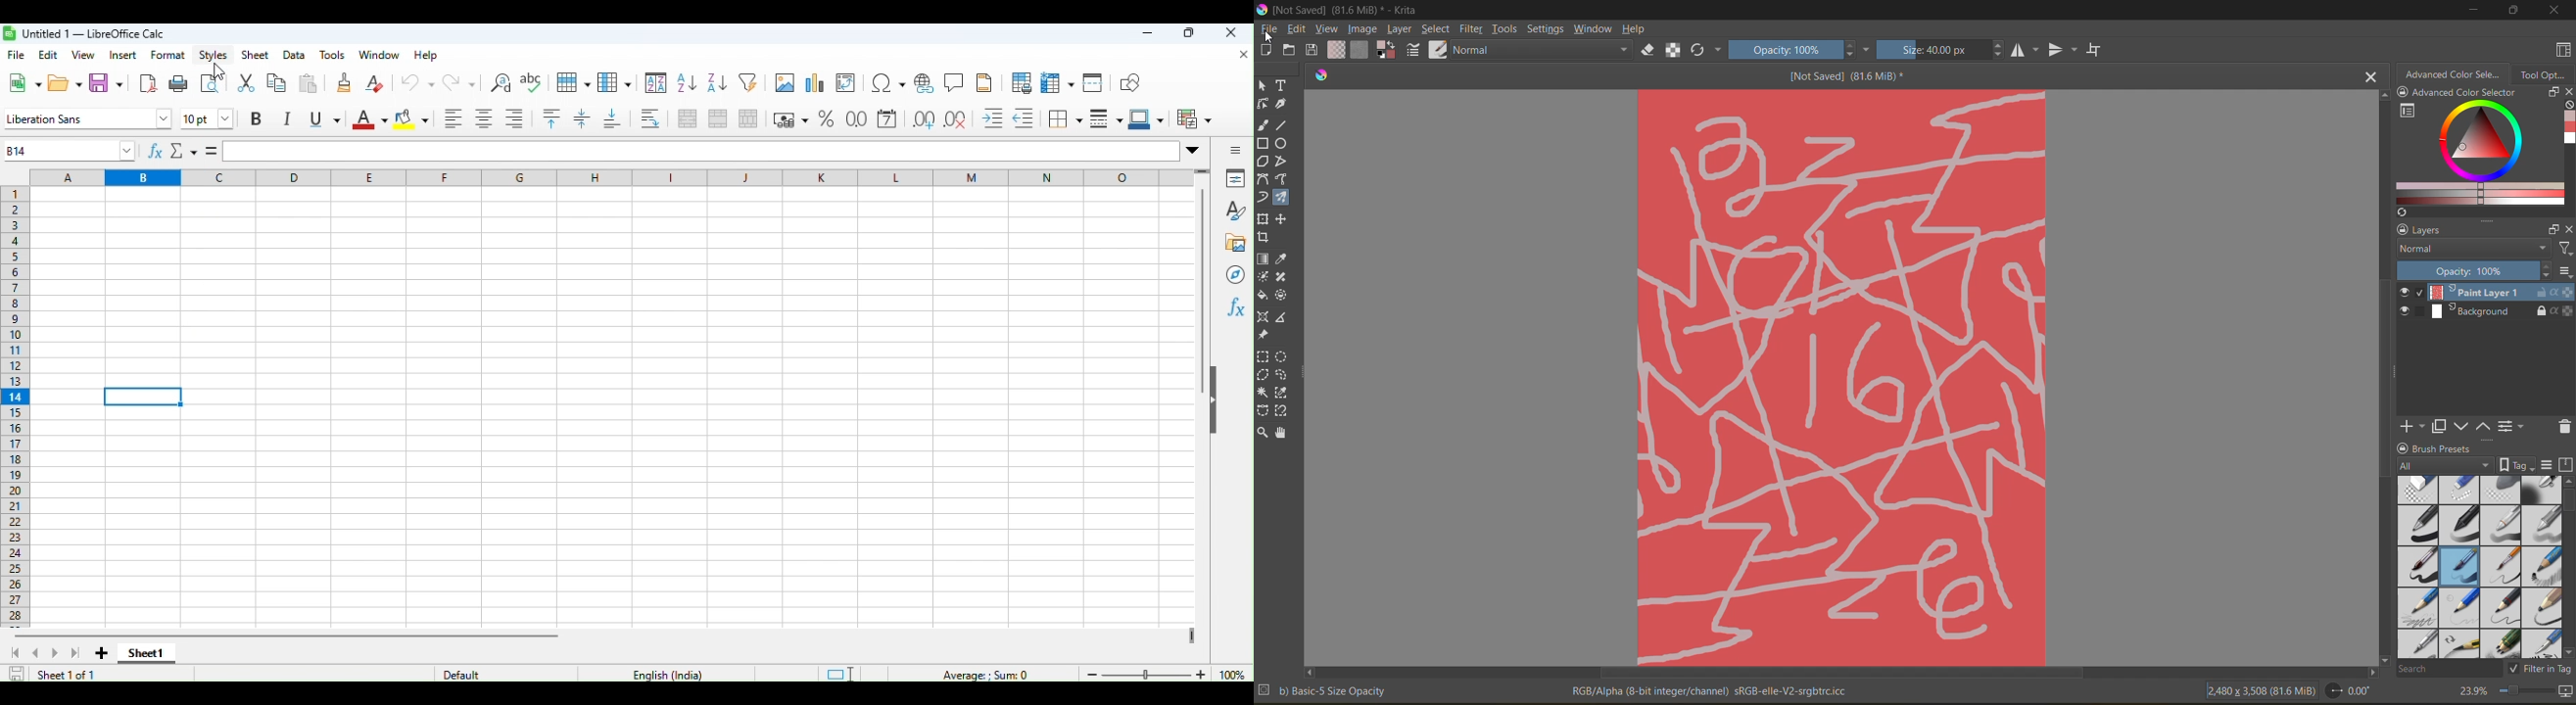  What do you see at coordinates (46, 53) in the screenshot?
I see `Edit` at bounding box center [46, 53].